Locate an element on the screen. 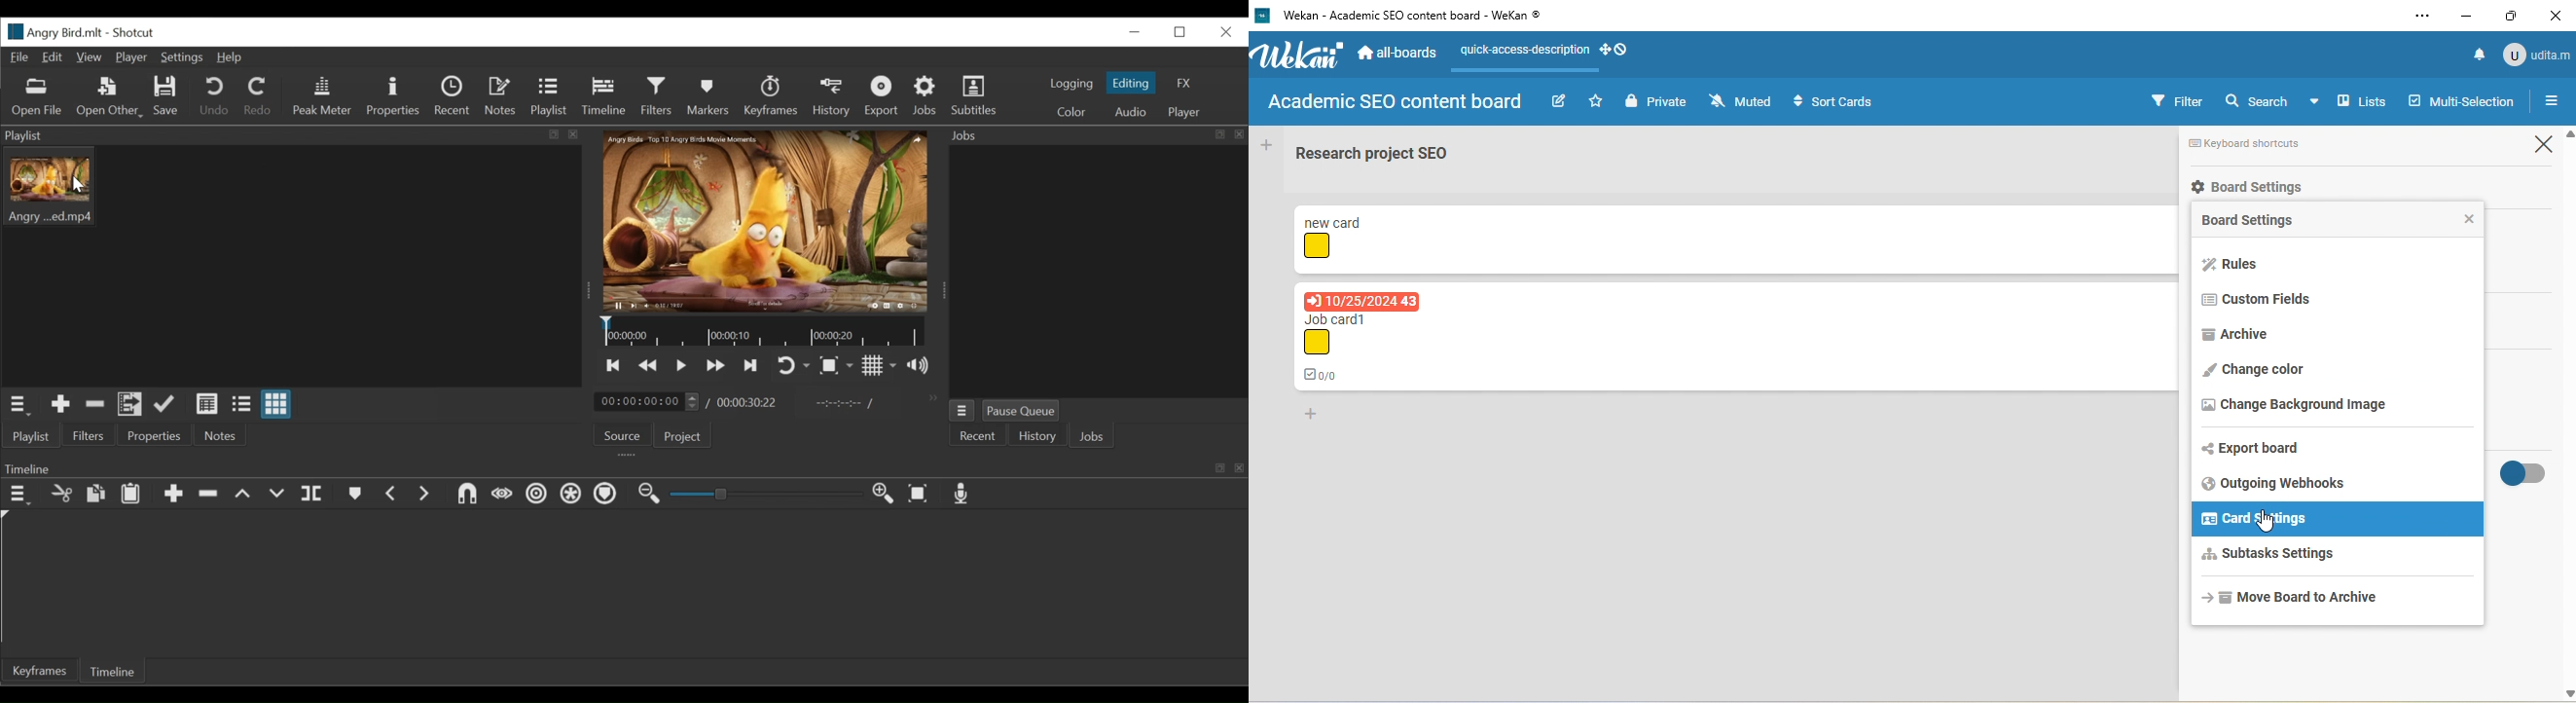 The width and height of the screenshot is (2576, 728). minimize is located at coordinates (1134, 32).